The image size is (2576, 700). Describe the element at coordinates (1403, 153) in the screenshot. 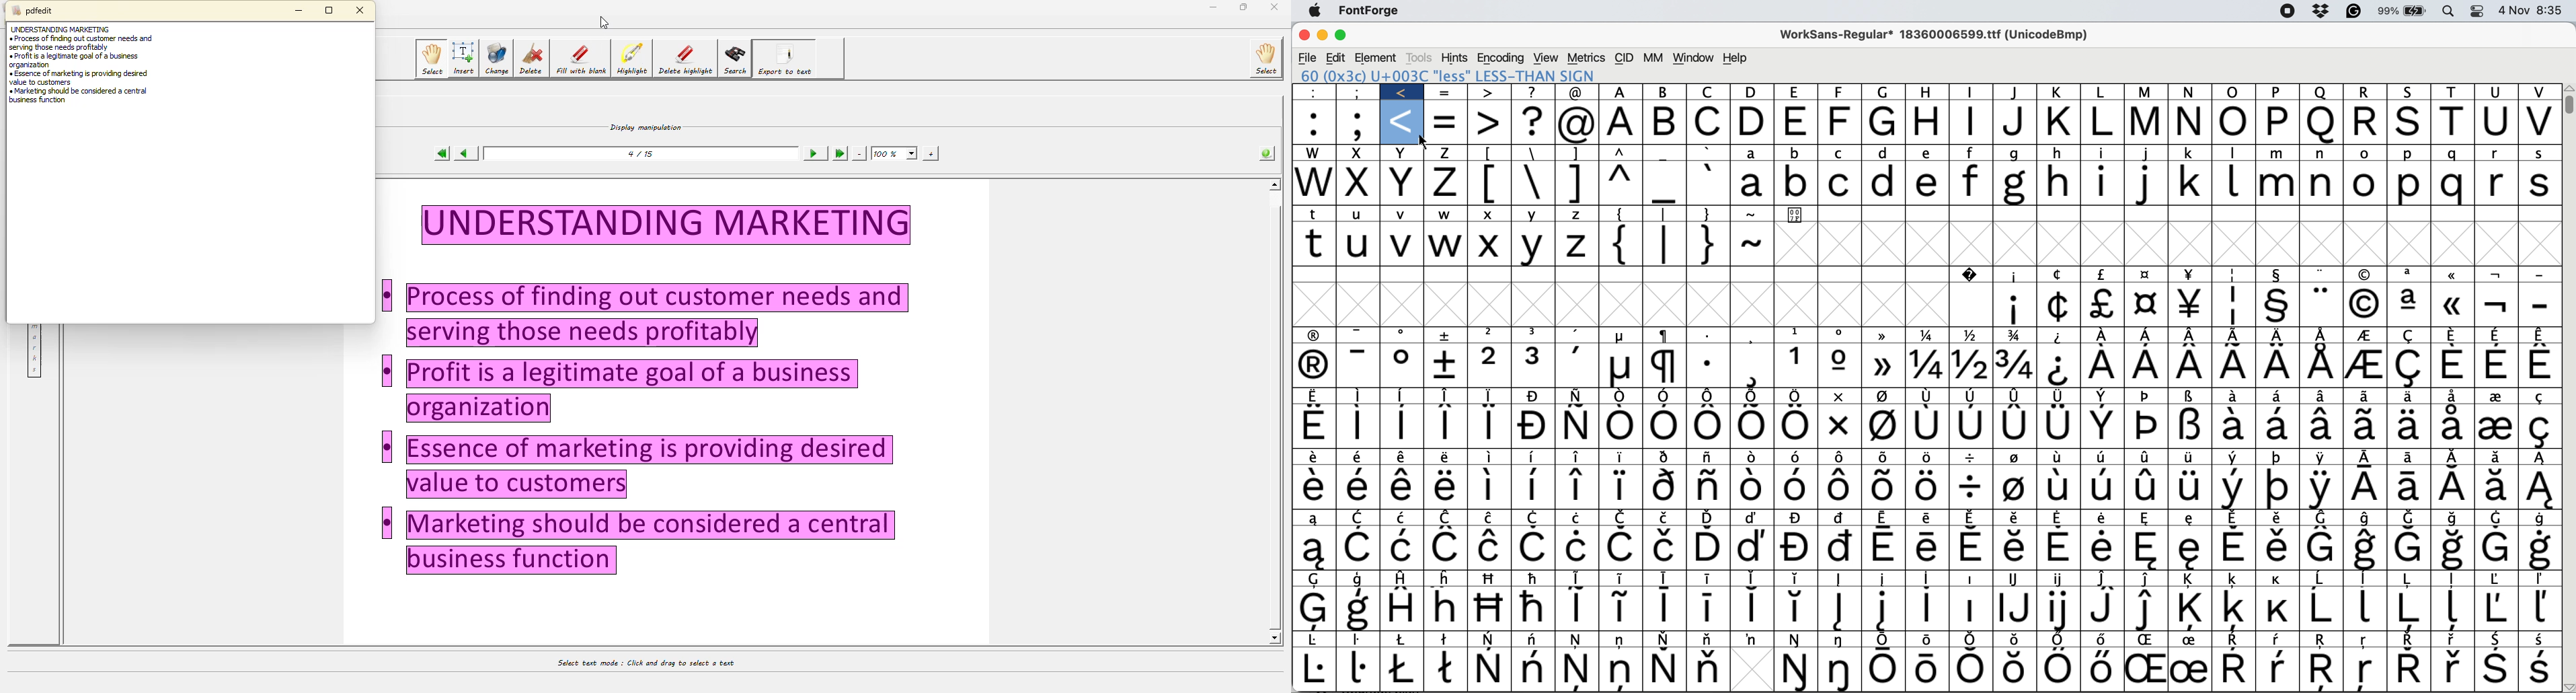

I see `x` at that location.